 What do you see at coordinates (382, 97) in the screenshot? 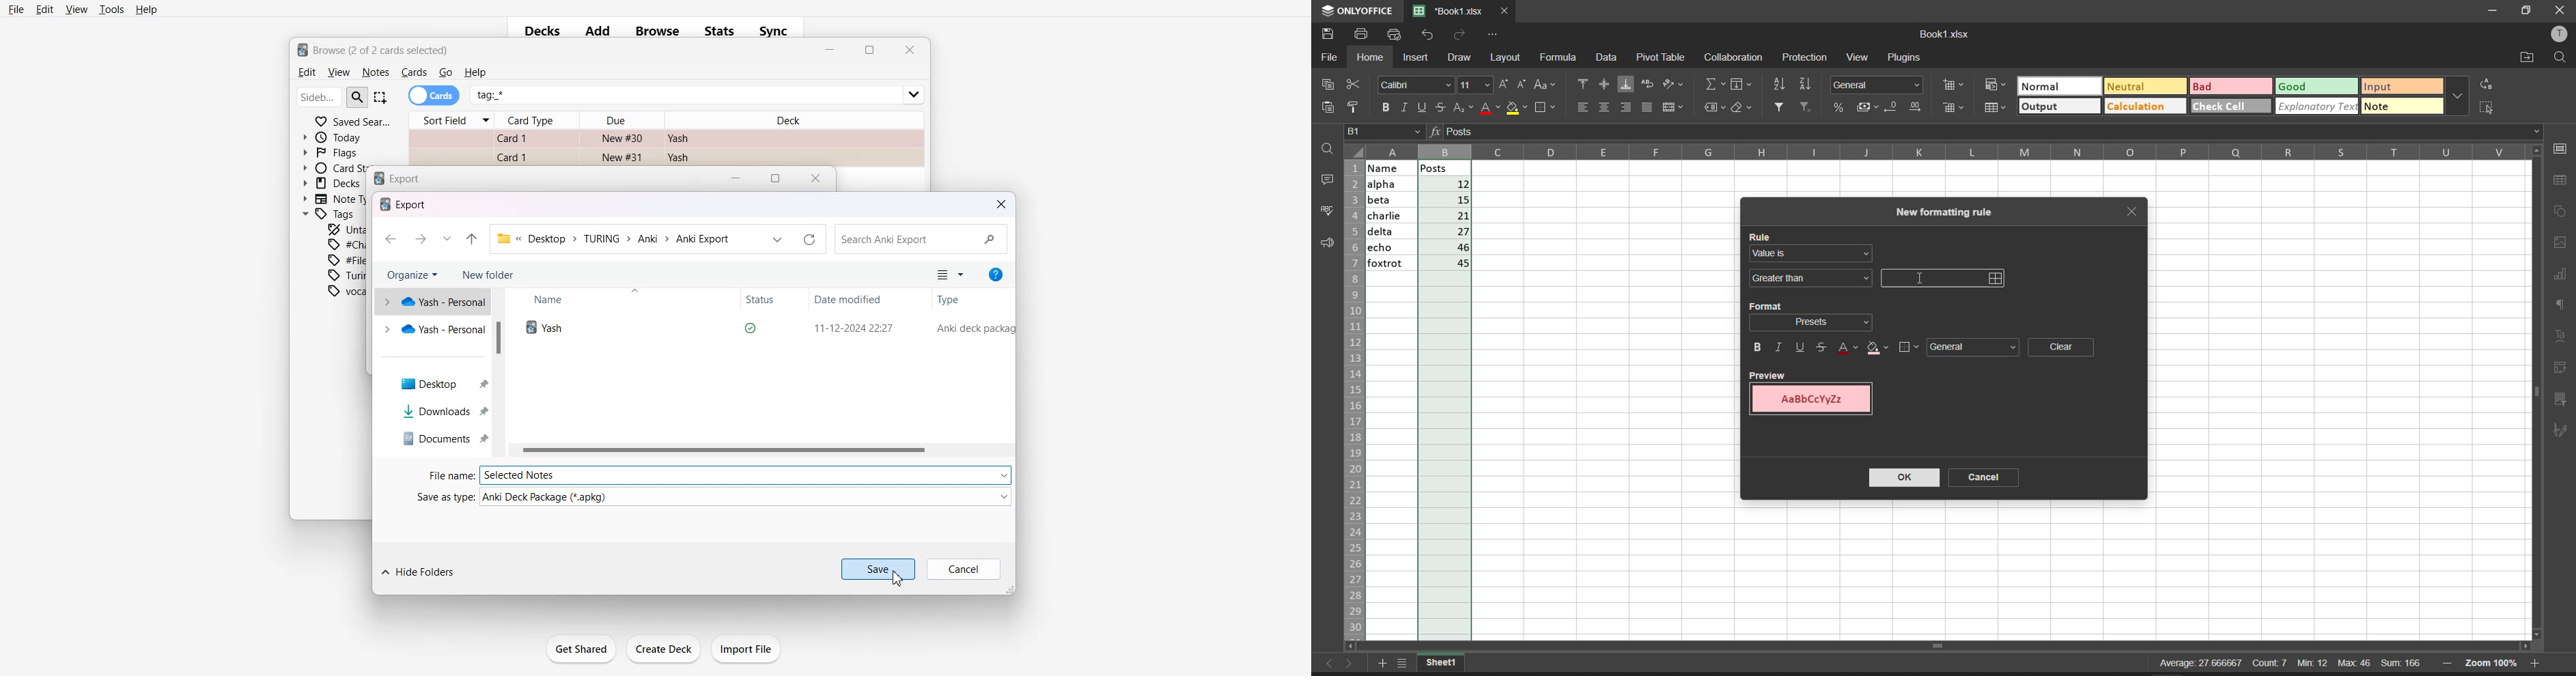
I see `Select Item` at bounding box center [382, 97].